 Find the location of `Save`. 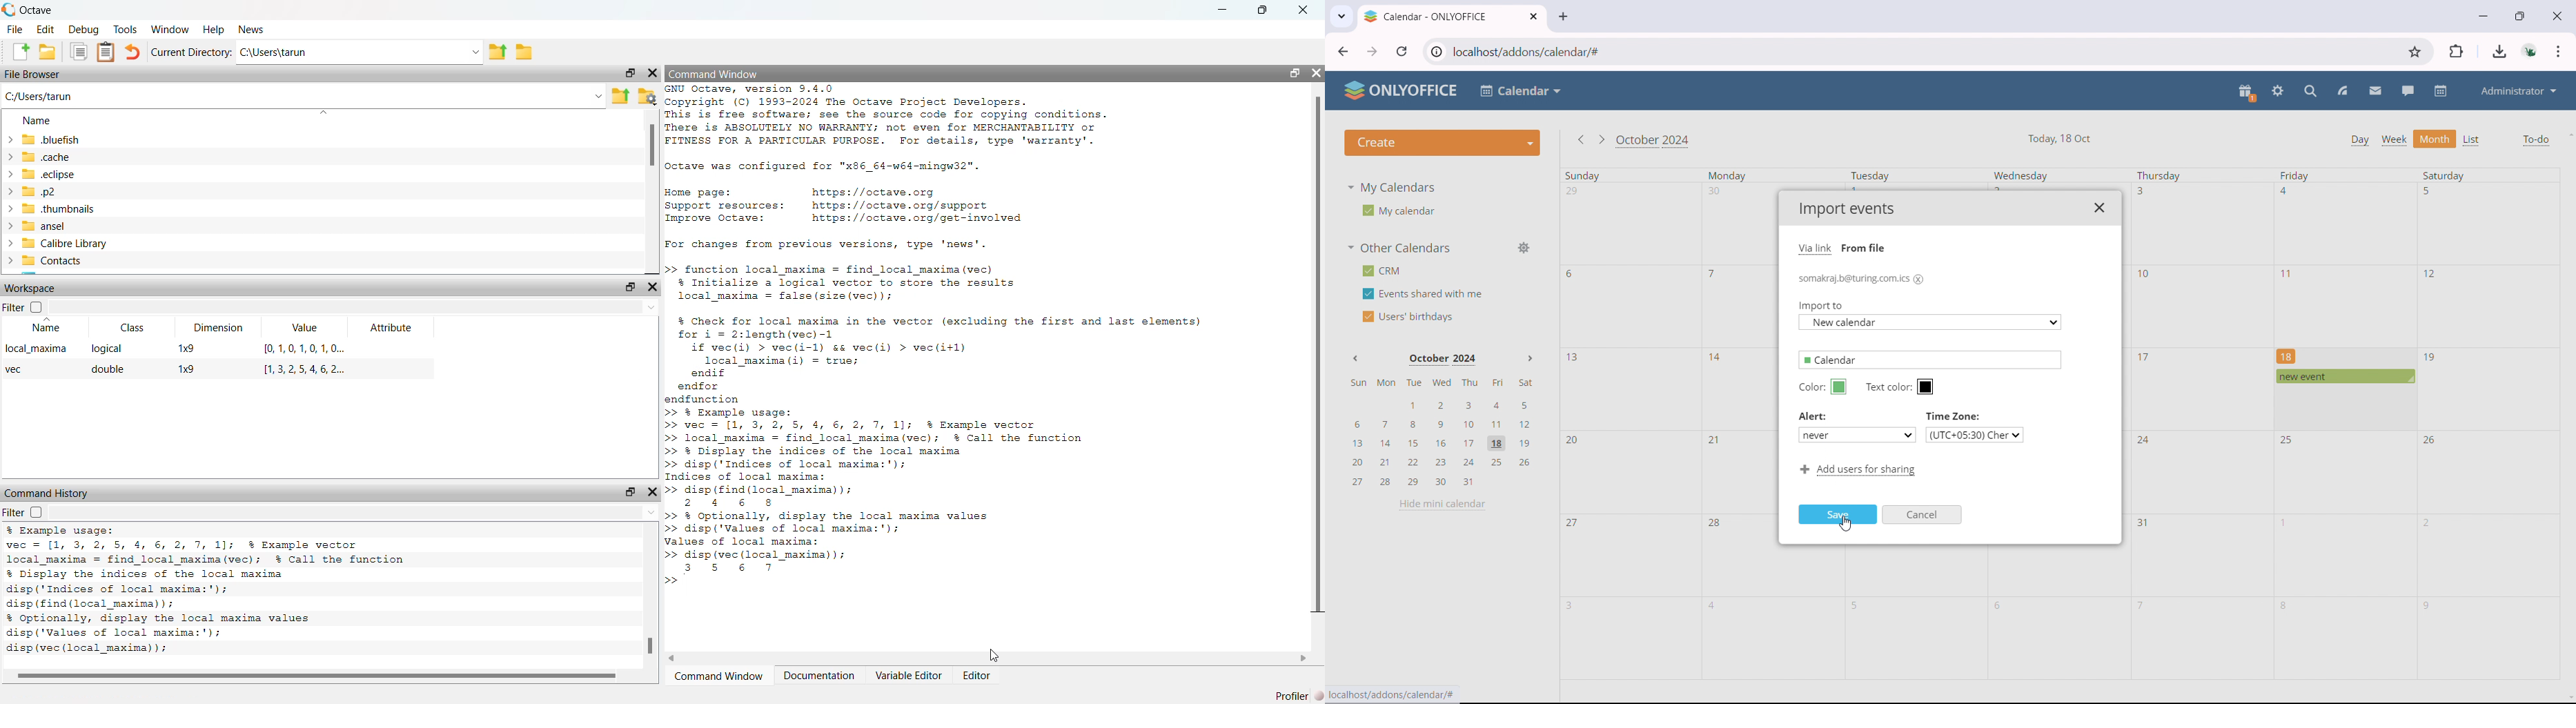

Save is located at coordinates (1840, 515).